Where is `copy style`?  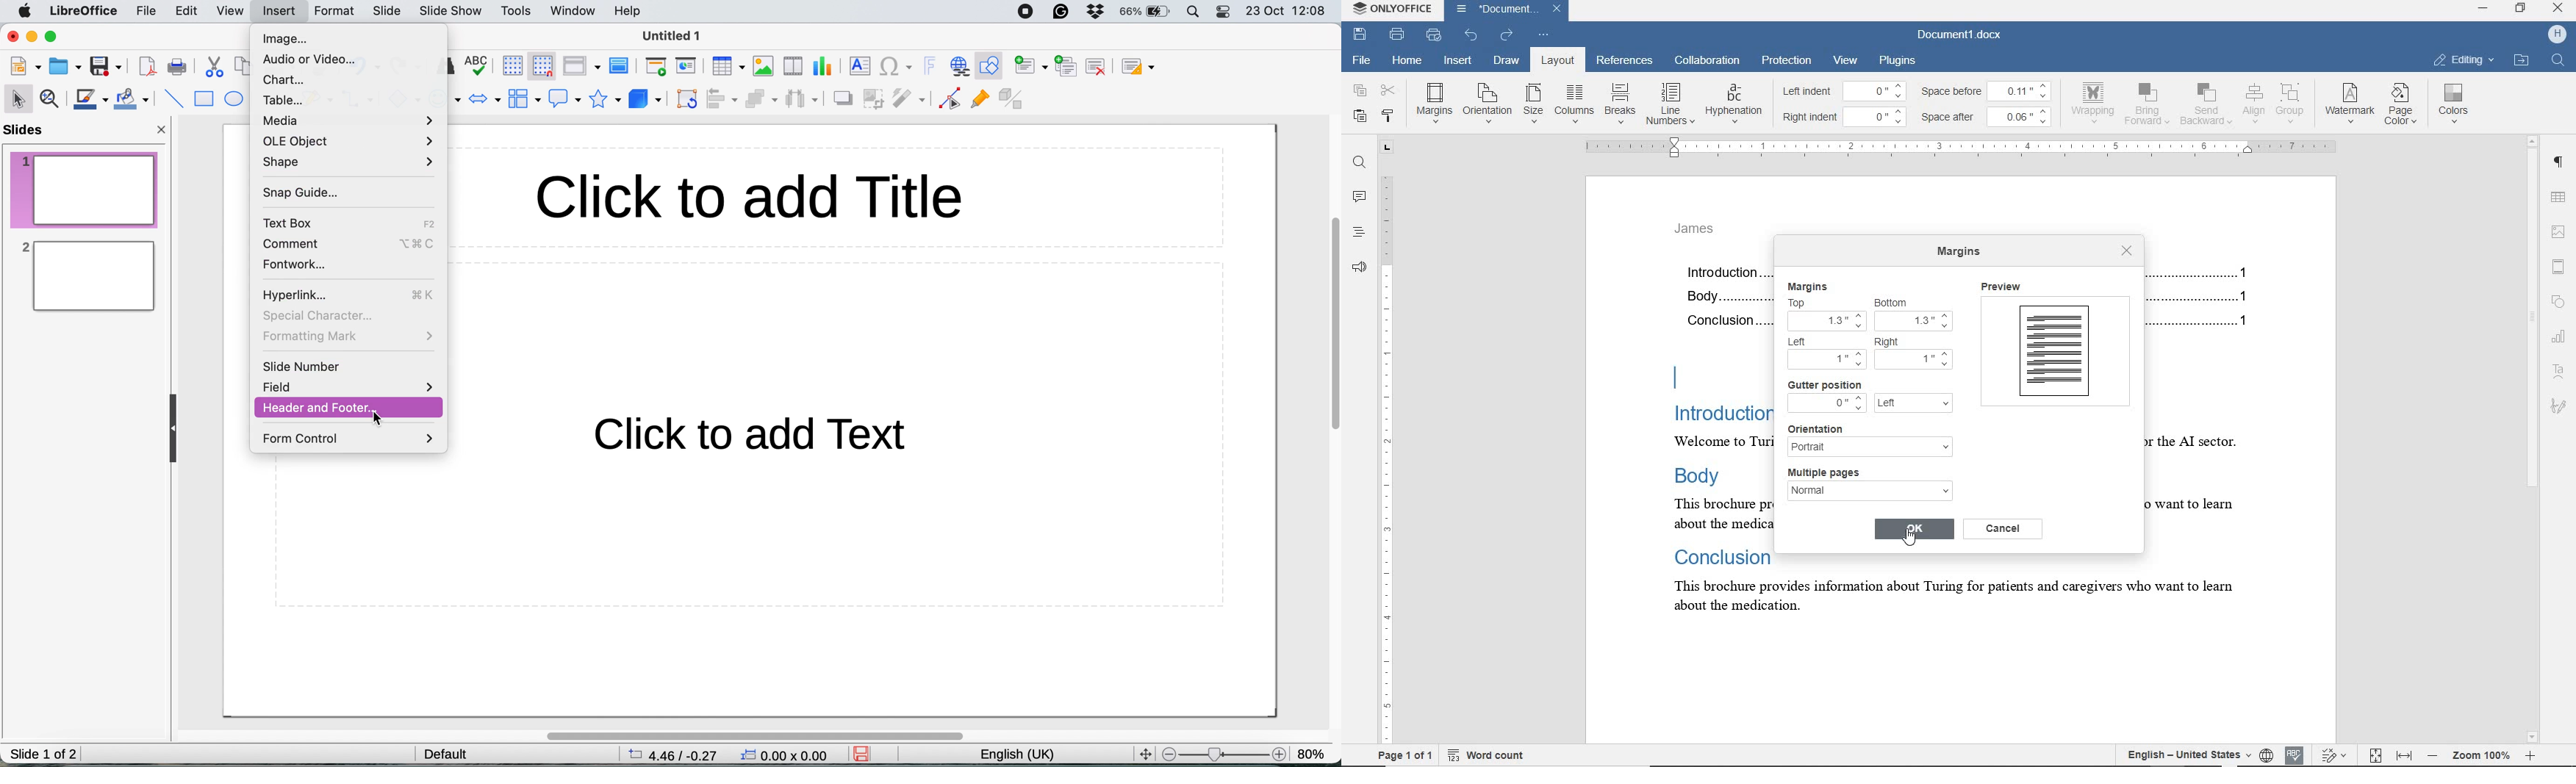
copy style is located at coordinates (1388, 117).